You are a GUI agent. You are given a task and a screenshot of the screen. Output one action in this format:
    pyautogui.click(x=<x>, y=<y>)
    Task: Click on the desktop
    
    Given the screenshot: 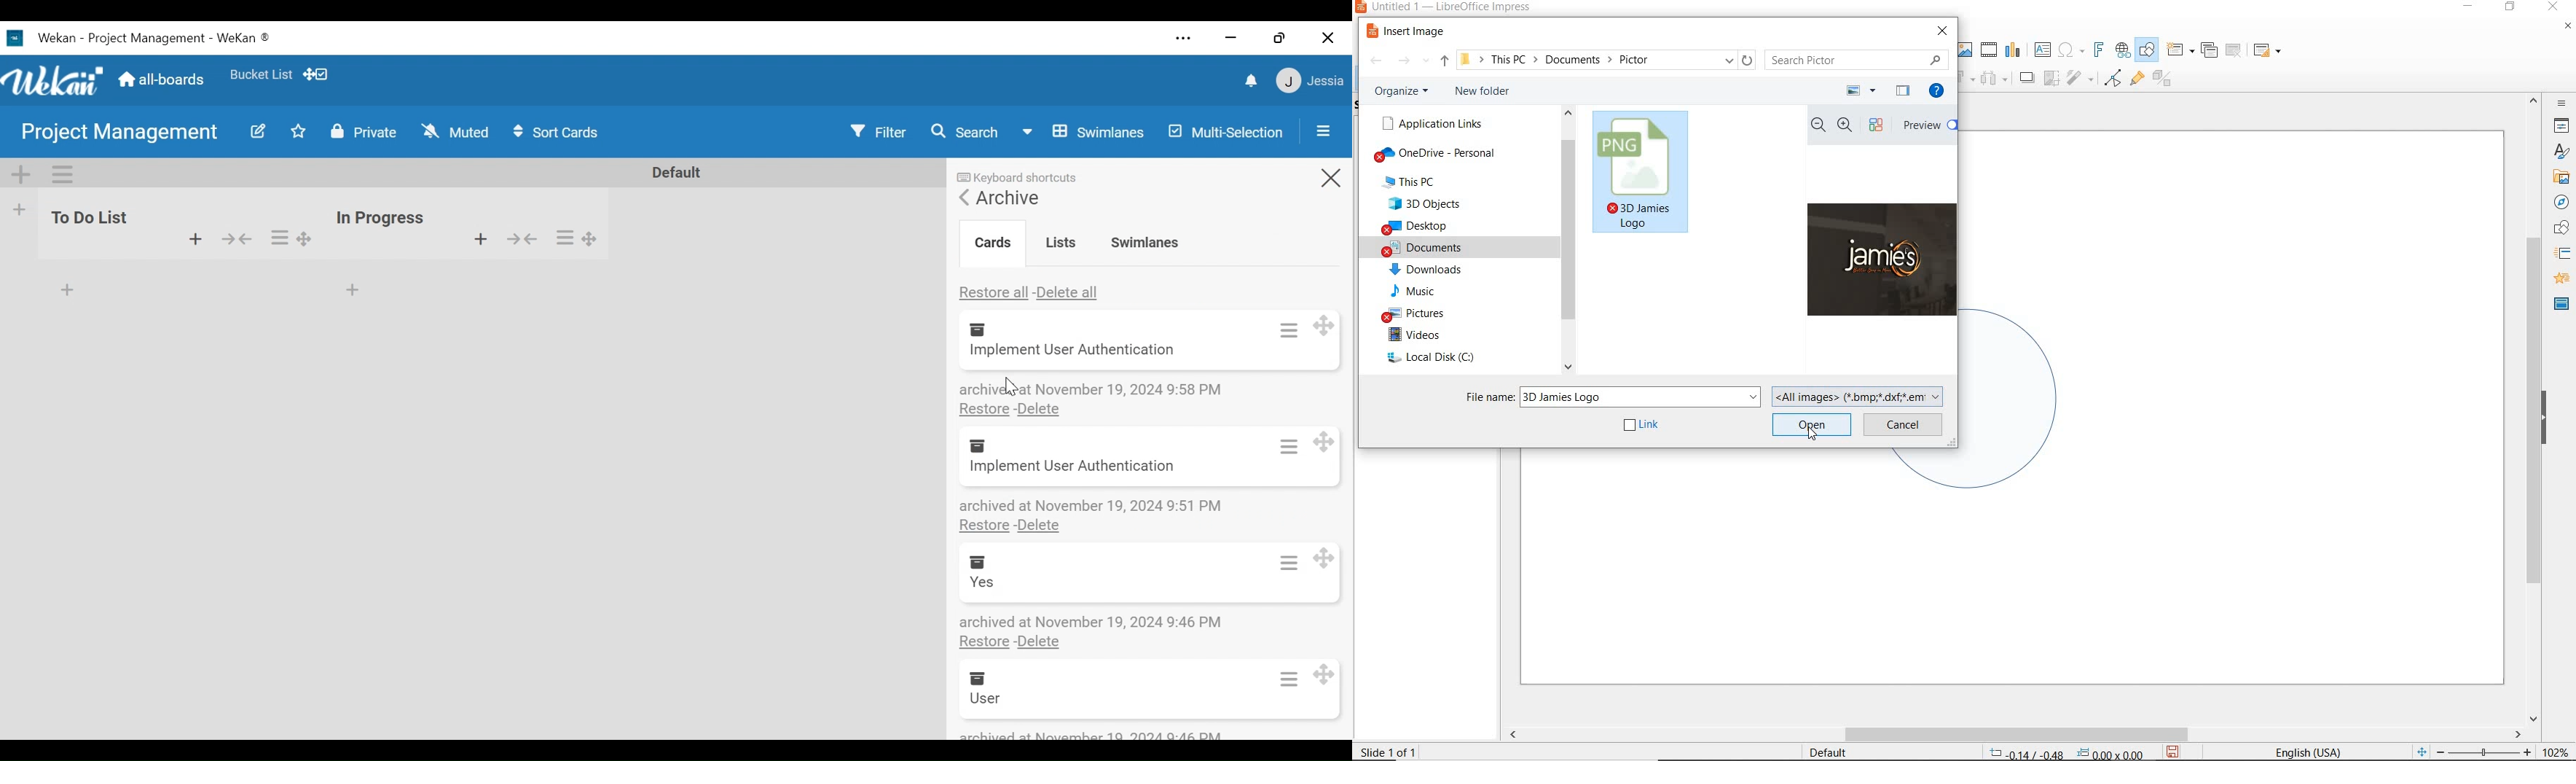 What is the action you would take?
    pyautogui.click(x=1437, y=227)
    